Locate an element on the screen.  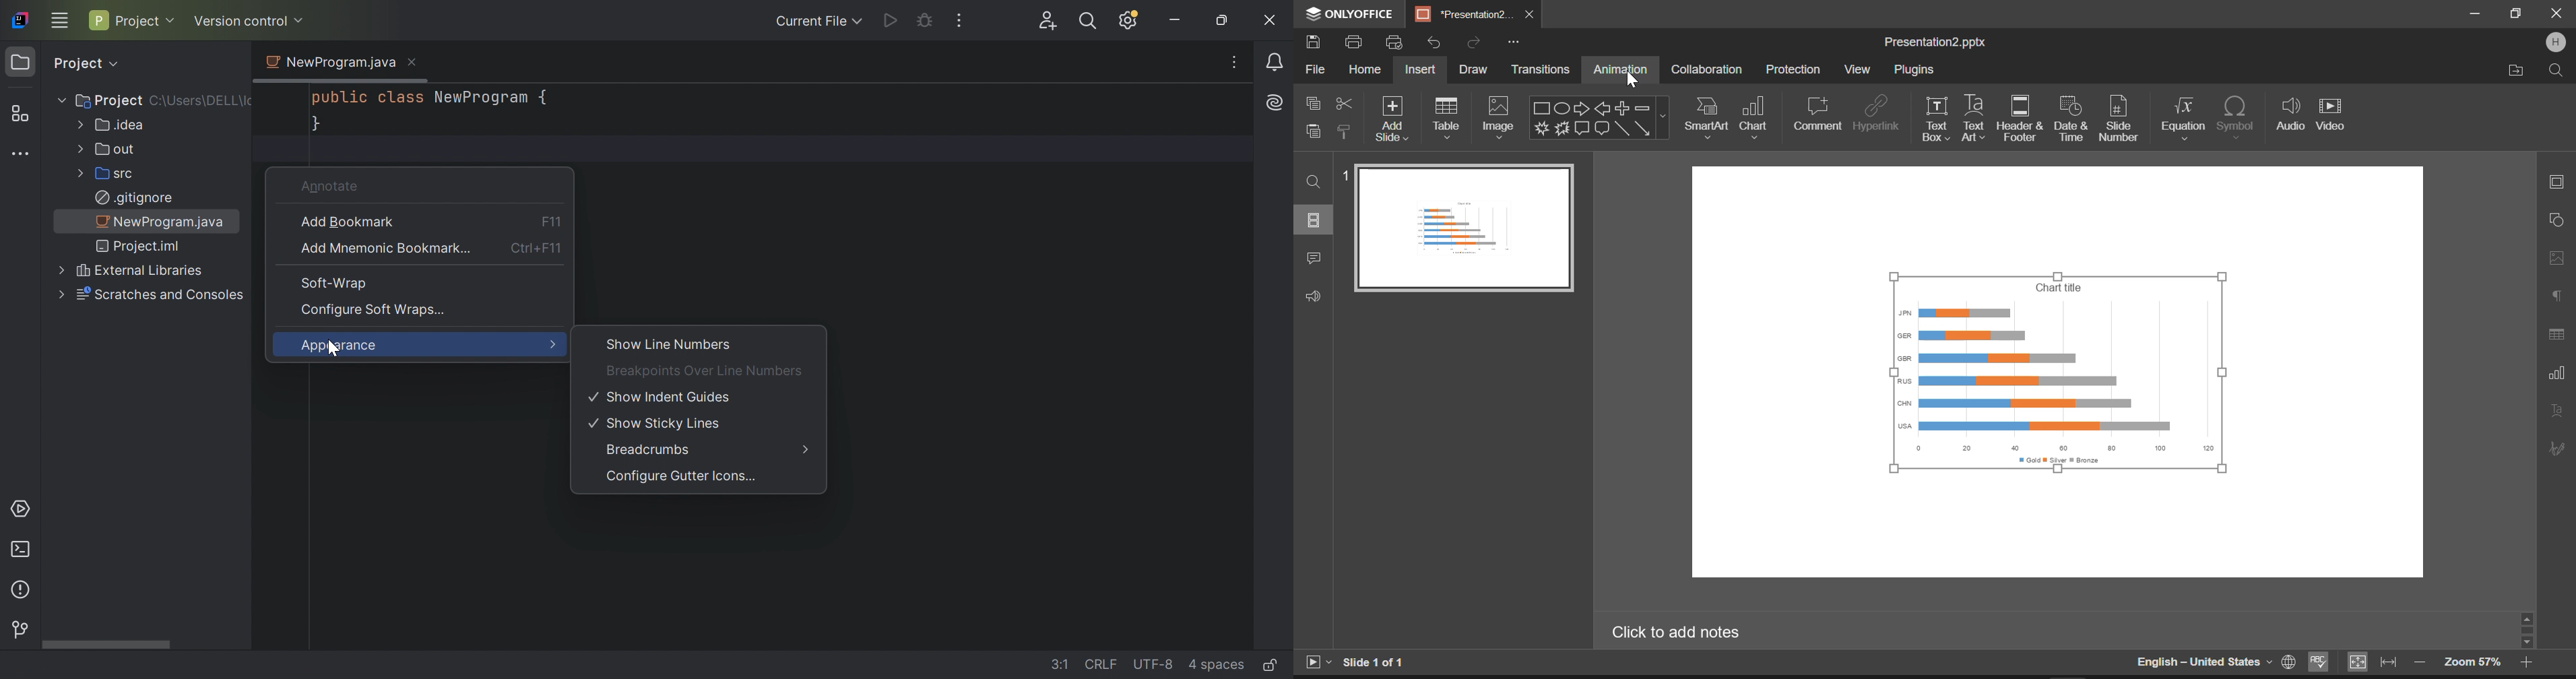
Explosion 1 is located at coordinates (1542, 128).